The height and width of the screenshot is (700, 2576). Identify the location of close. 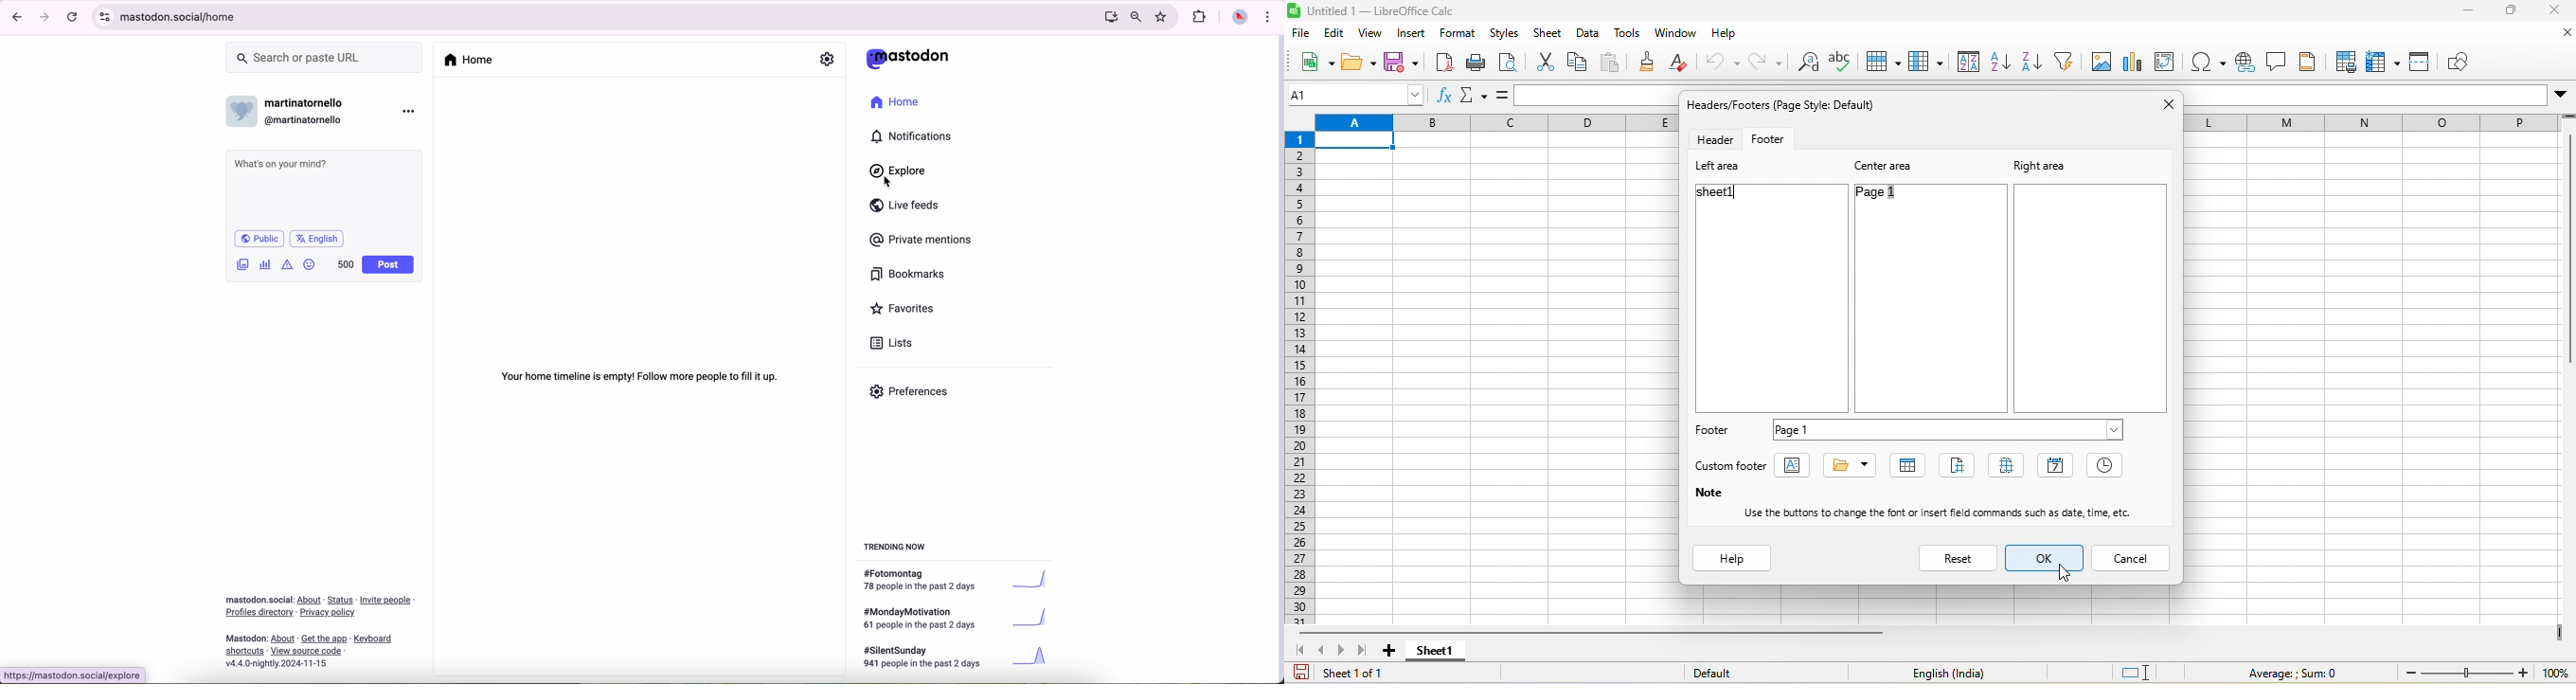
(2167, 104).